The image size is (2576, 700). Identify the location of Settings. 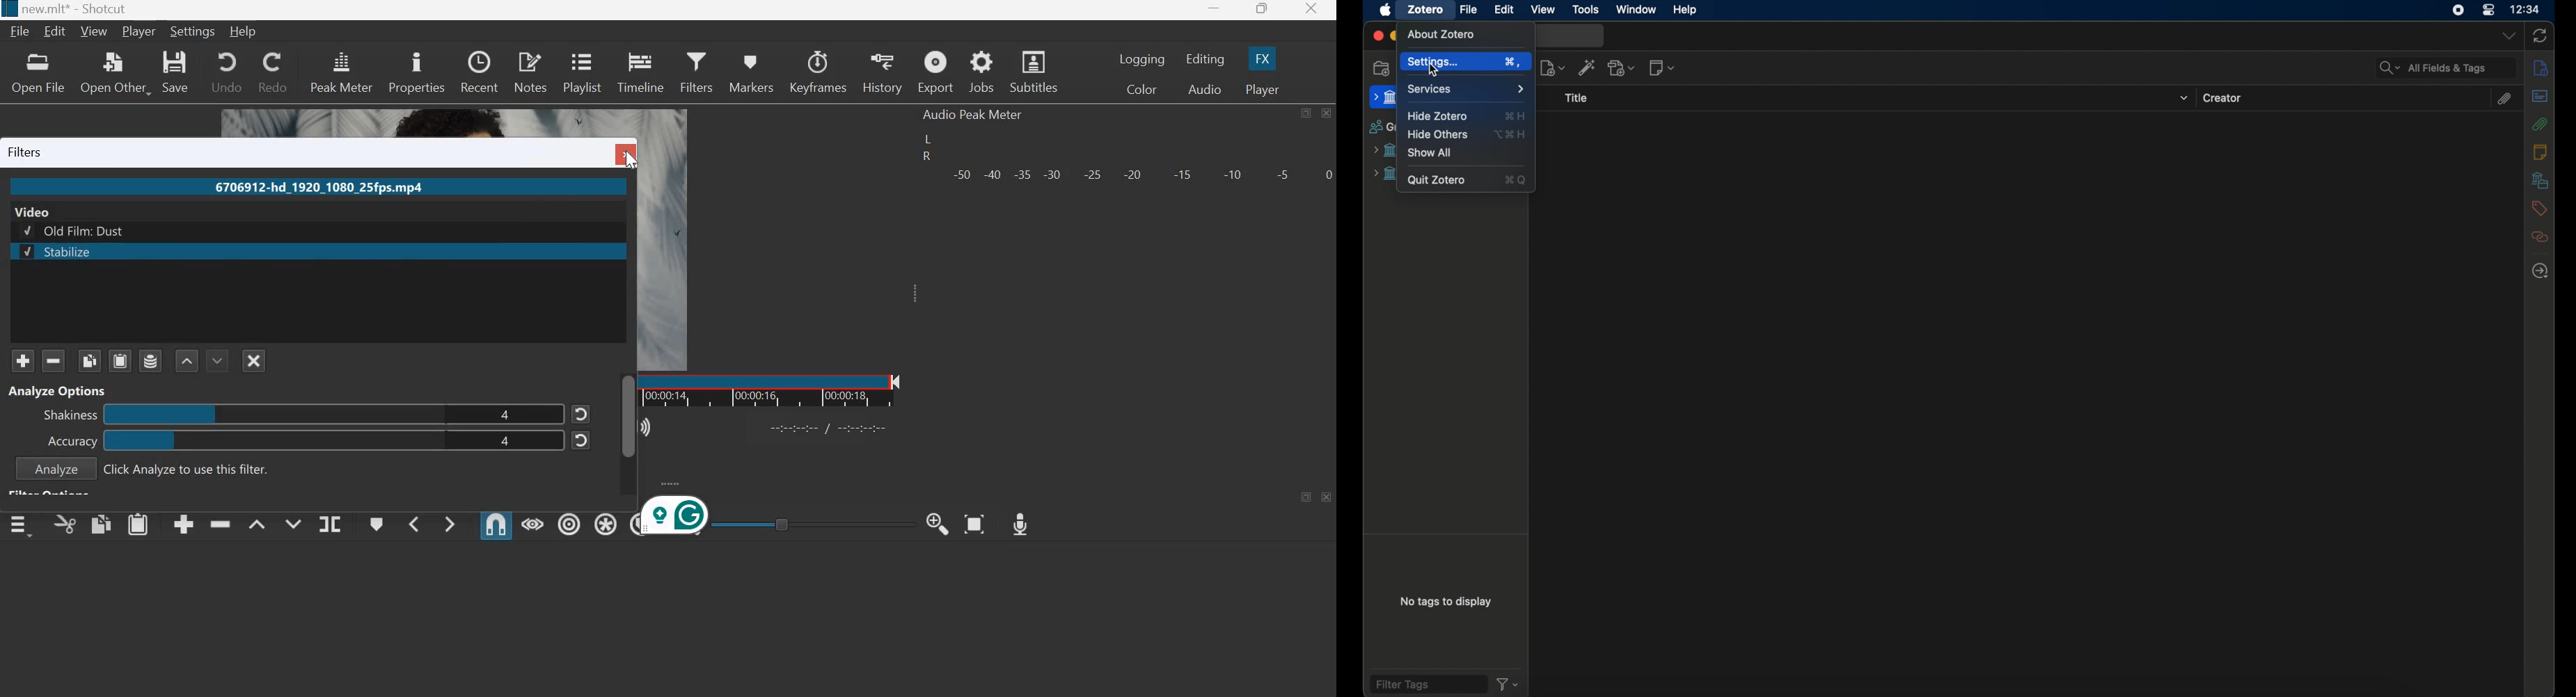
(194, 31).